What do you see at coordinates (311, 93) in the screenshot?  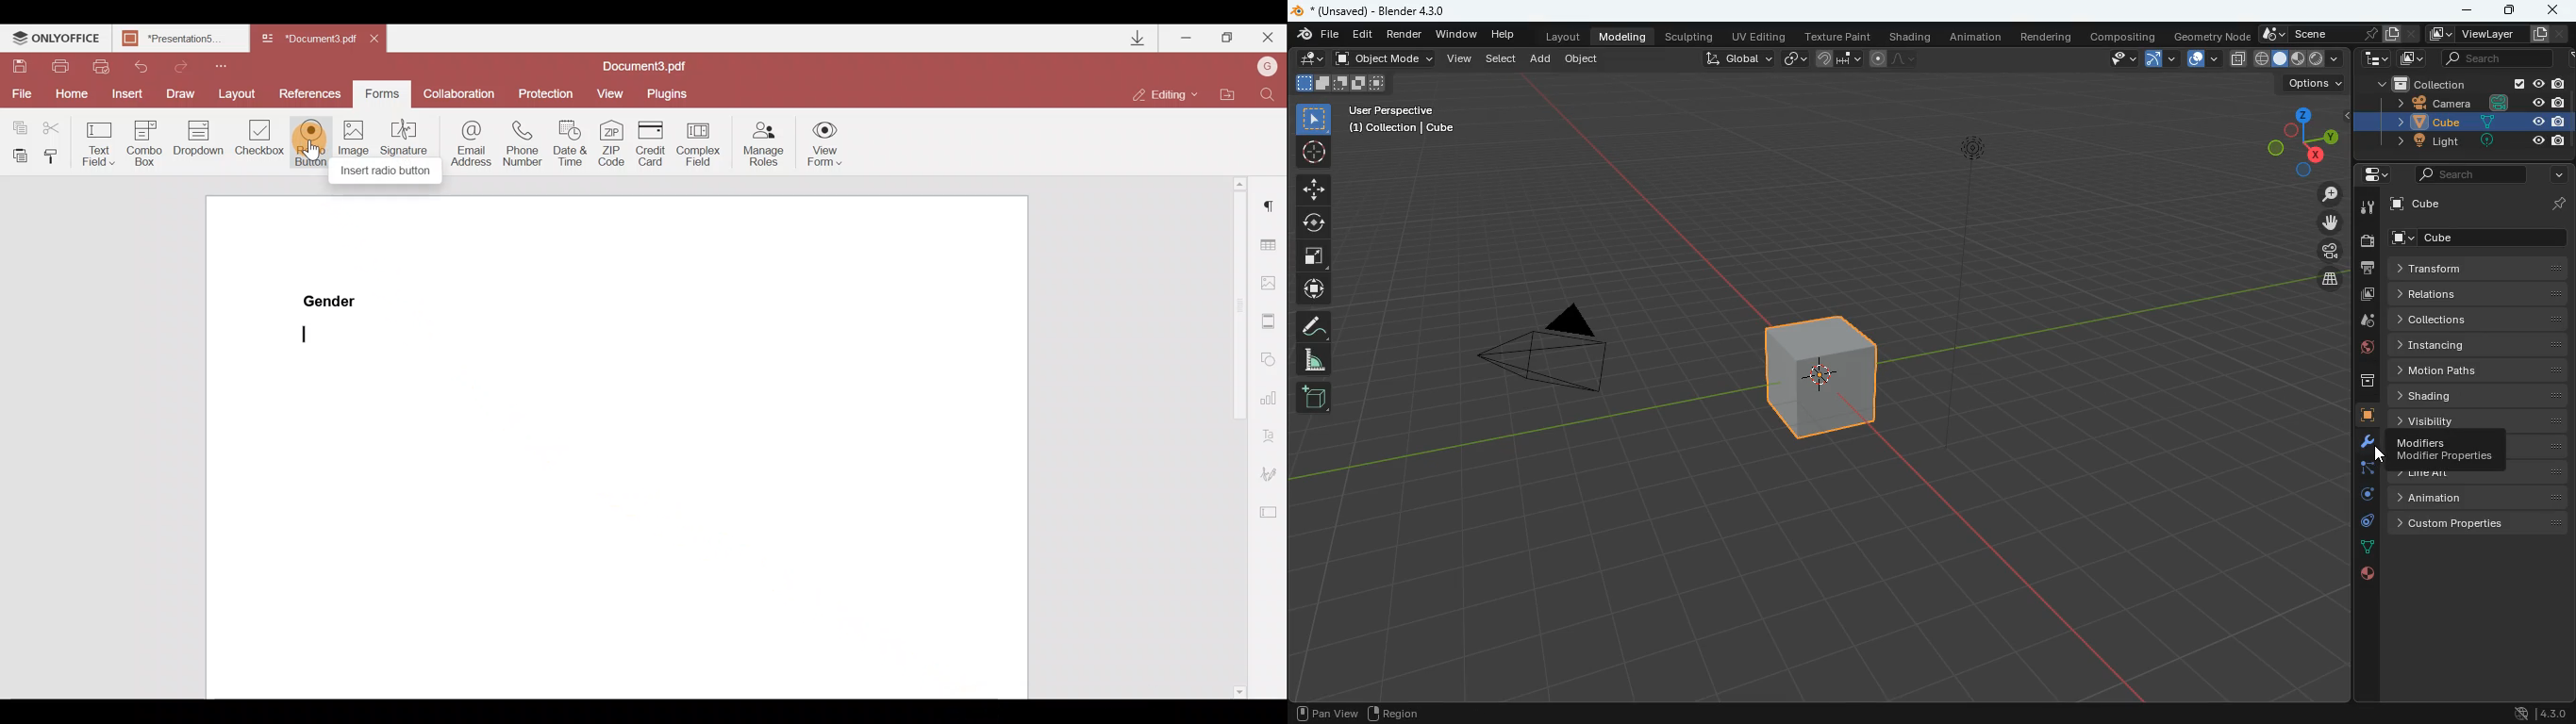 I see `References` at bounding box center [311, 93].